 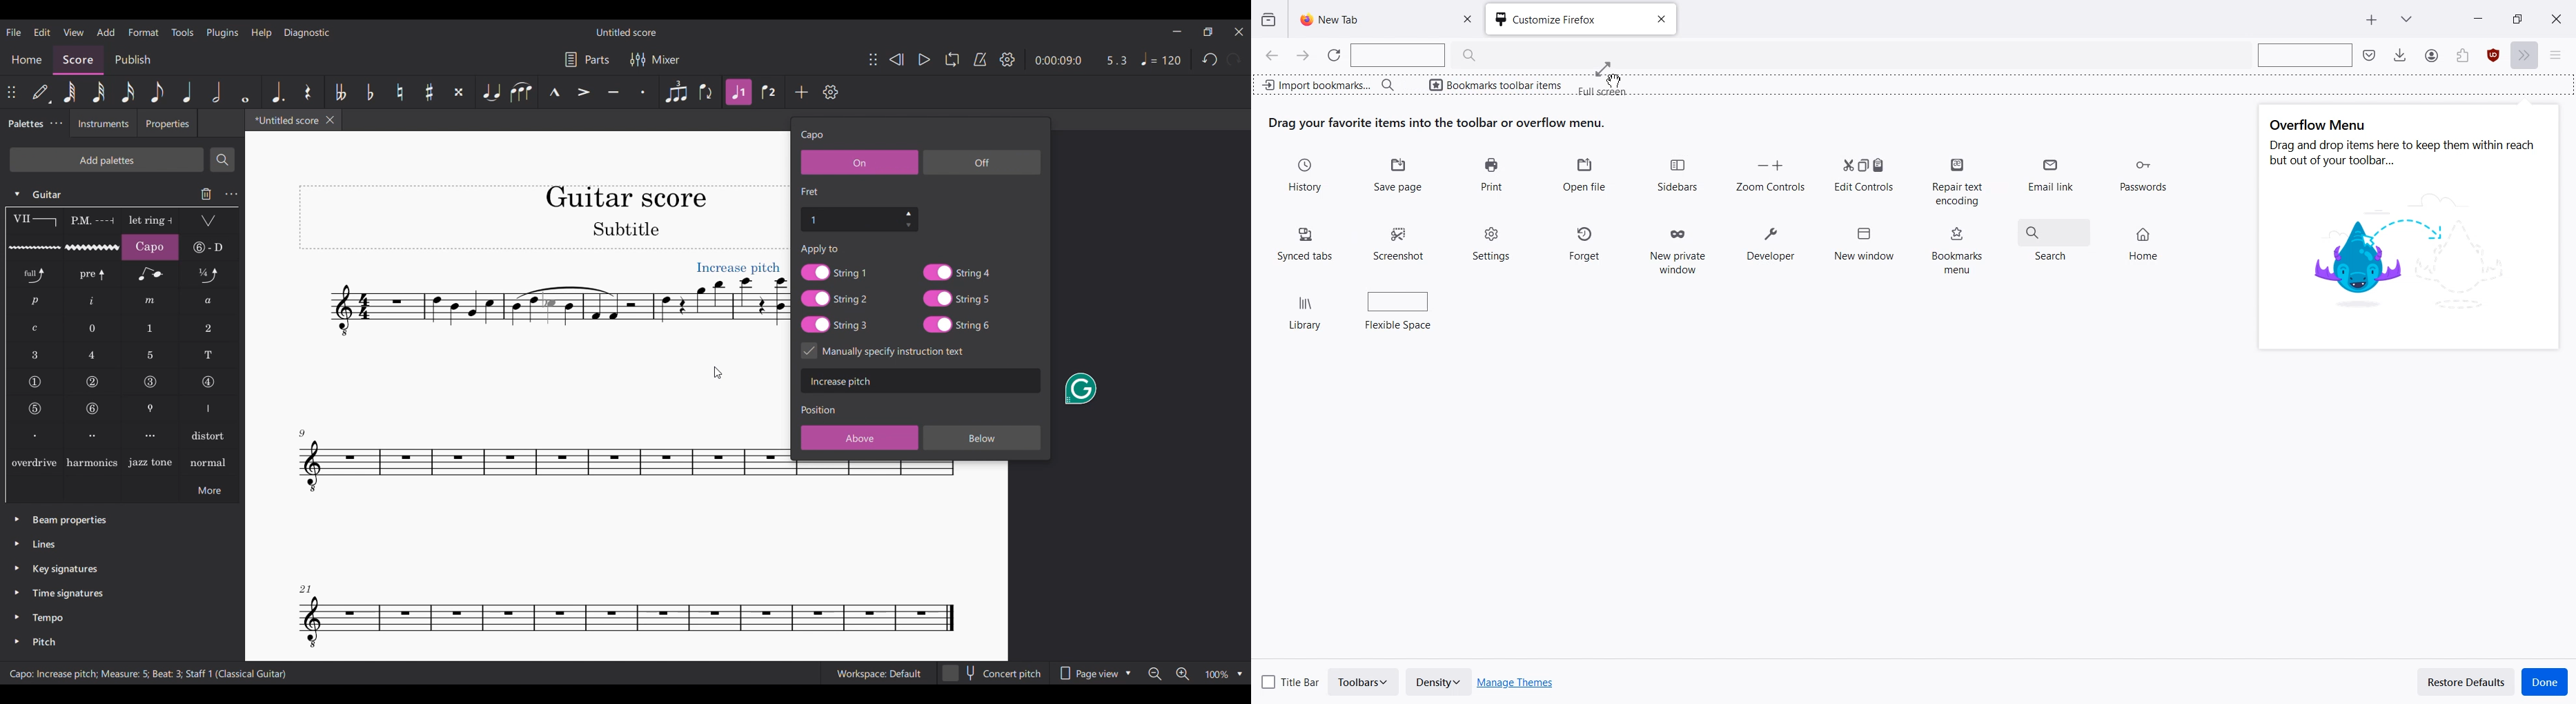 What do you see at coordinates (151, 274) in the screenshot?
I see `Grace note bend` at bounding box center [151, 274].